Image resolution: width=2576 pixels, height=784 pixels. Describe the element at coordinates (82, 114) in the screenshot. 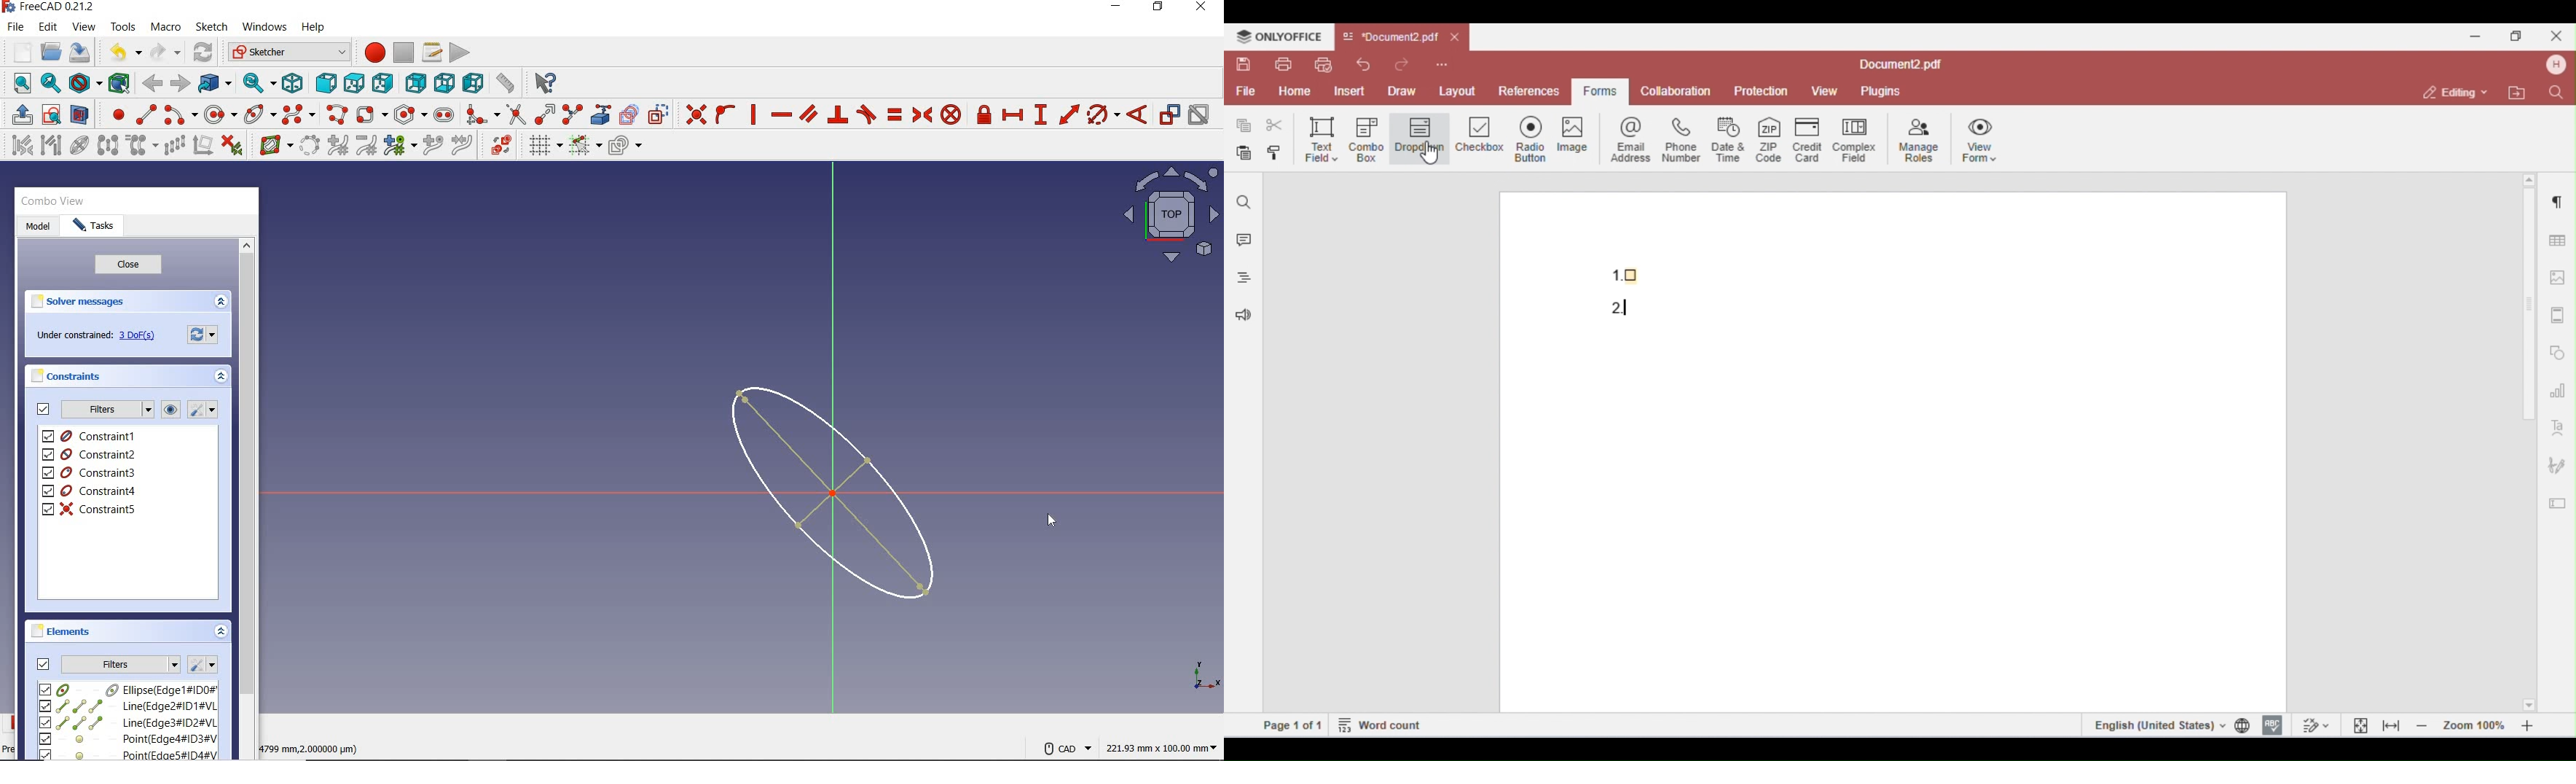

I see `view section` at that location.